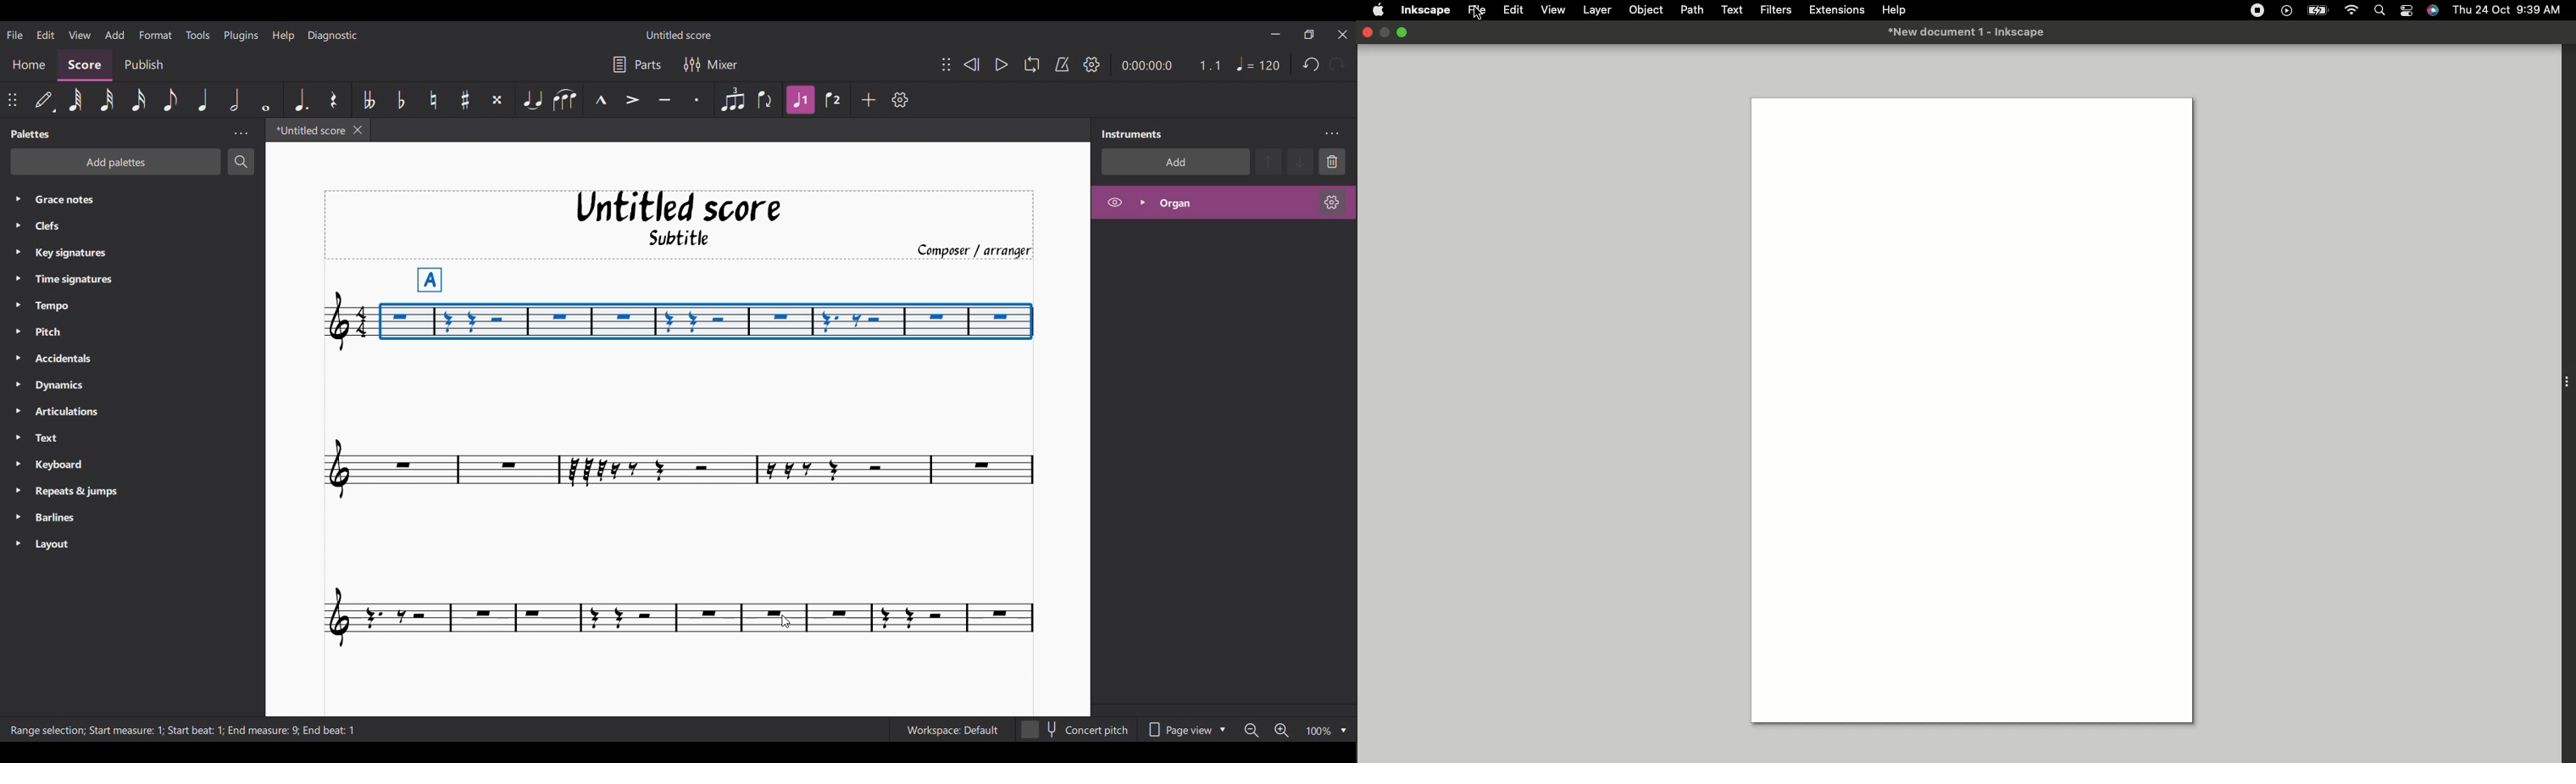  What do you see at coordinates (465, 99) in the screenshot?
I see `Toggle sharp` at bounding box center [465, 99].